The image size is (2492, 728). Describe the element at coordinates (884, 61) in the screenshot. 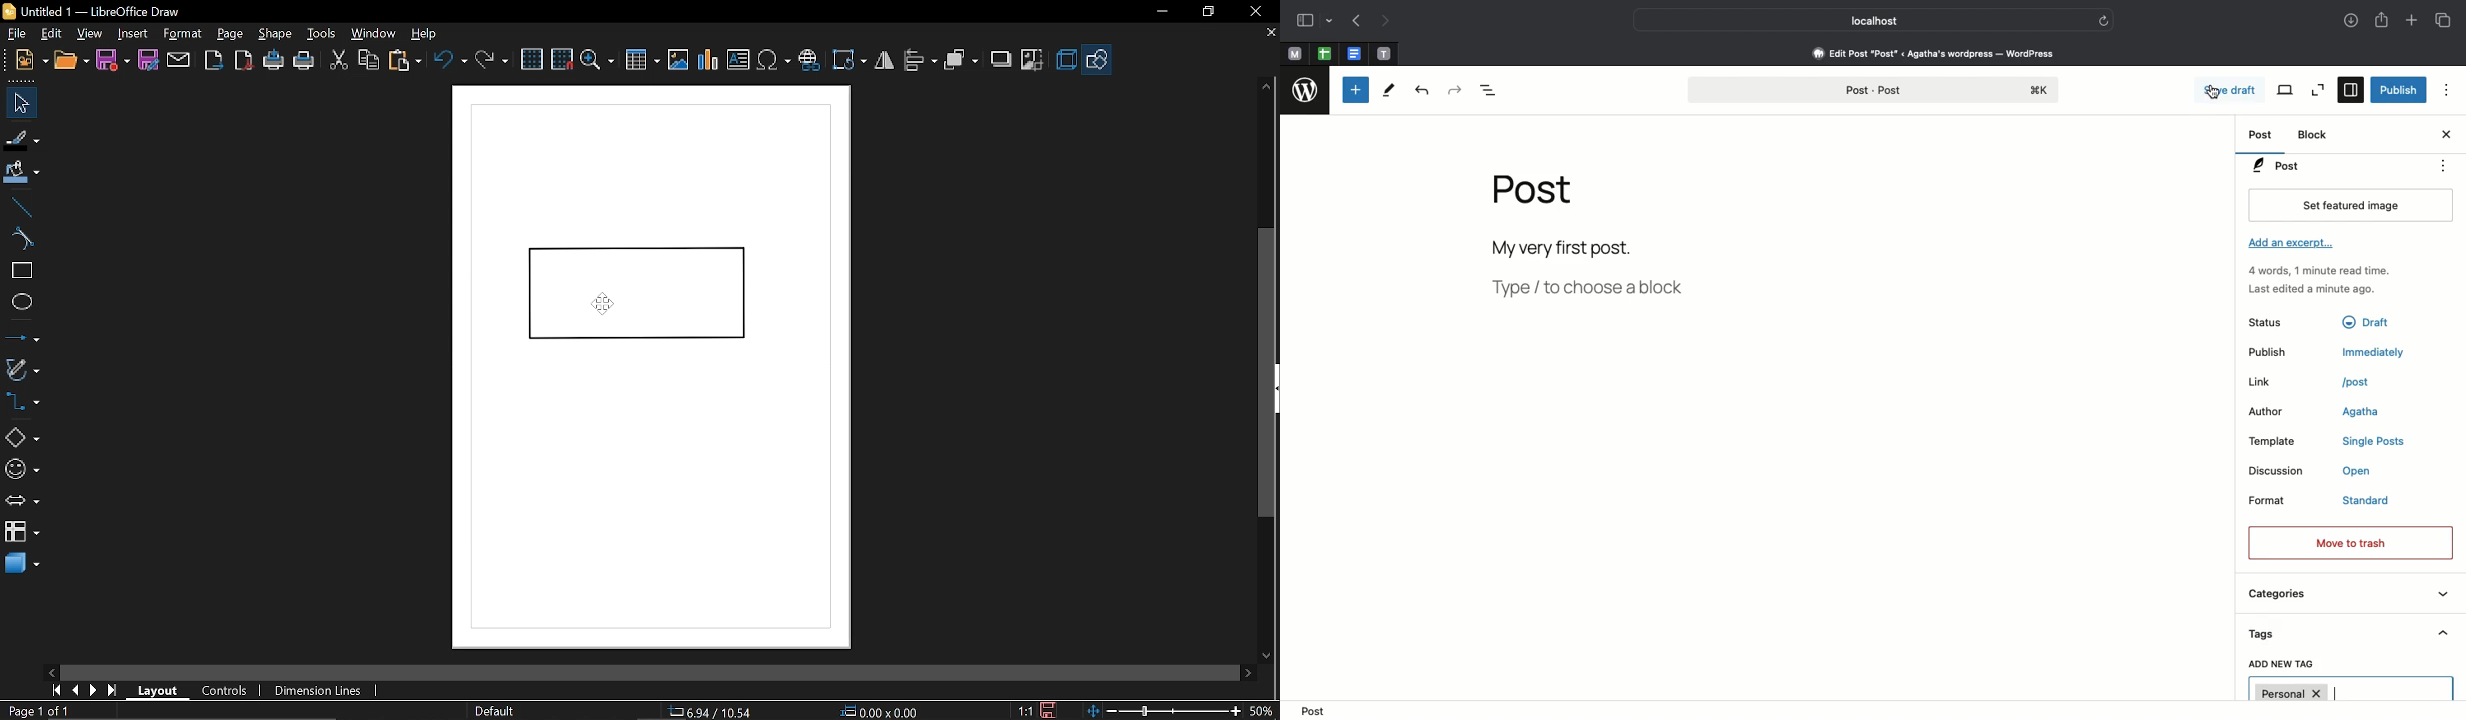

I see `flip` at that location.